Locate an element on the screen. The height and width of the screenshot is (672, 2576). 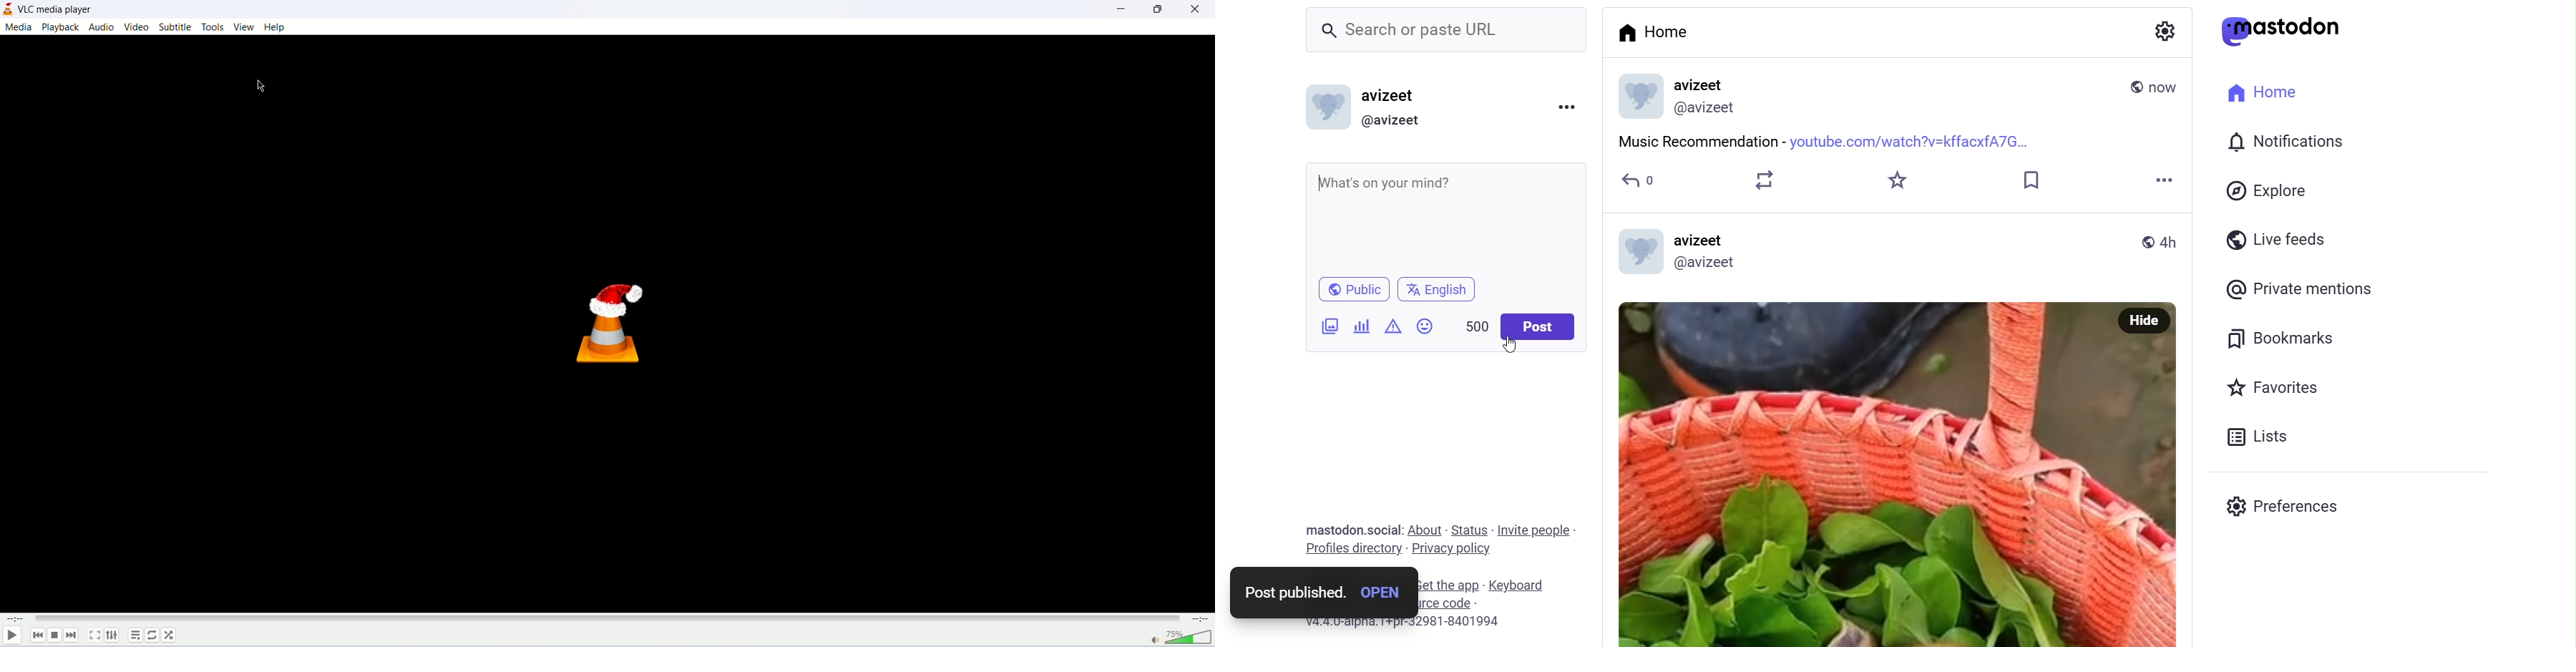
profile picture is located at coordinates (1639, 252).